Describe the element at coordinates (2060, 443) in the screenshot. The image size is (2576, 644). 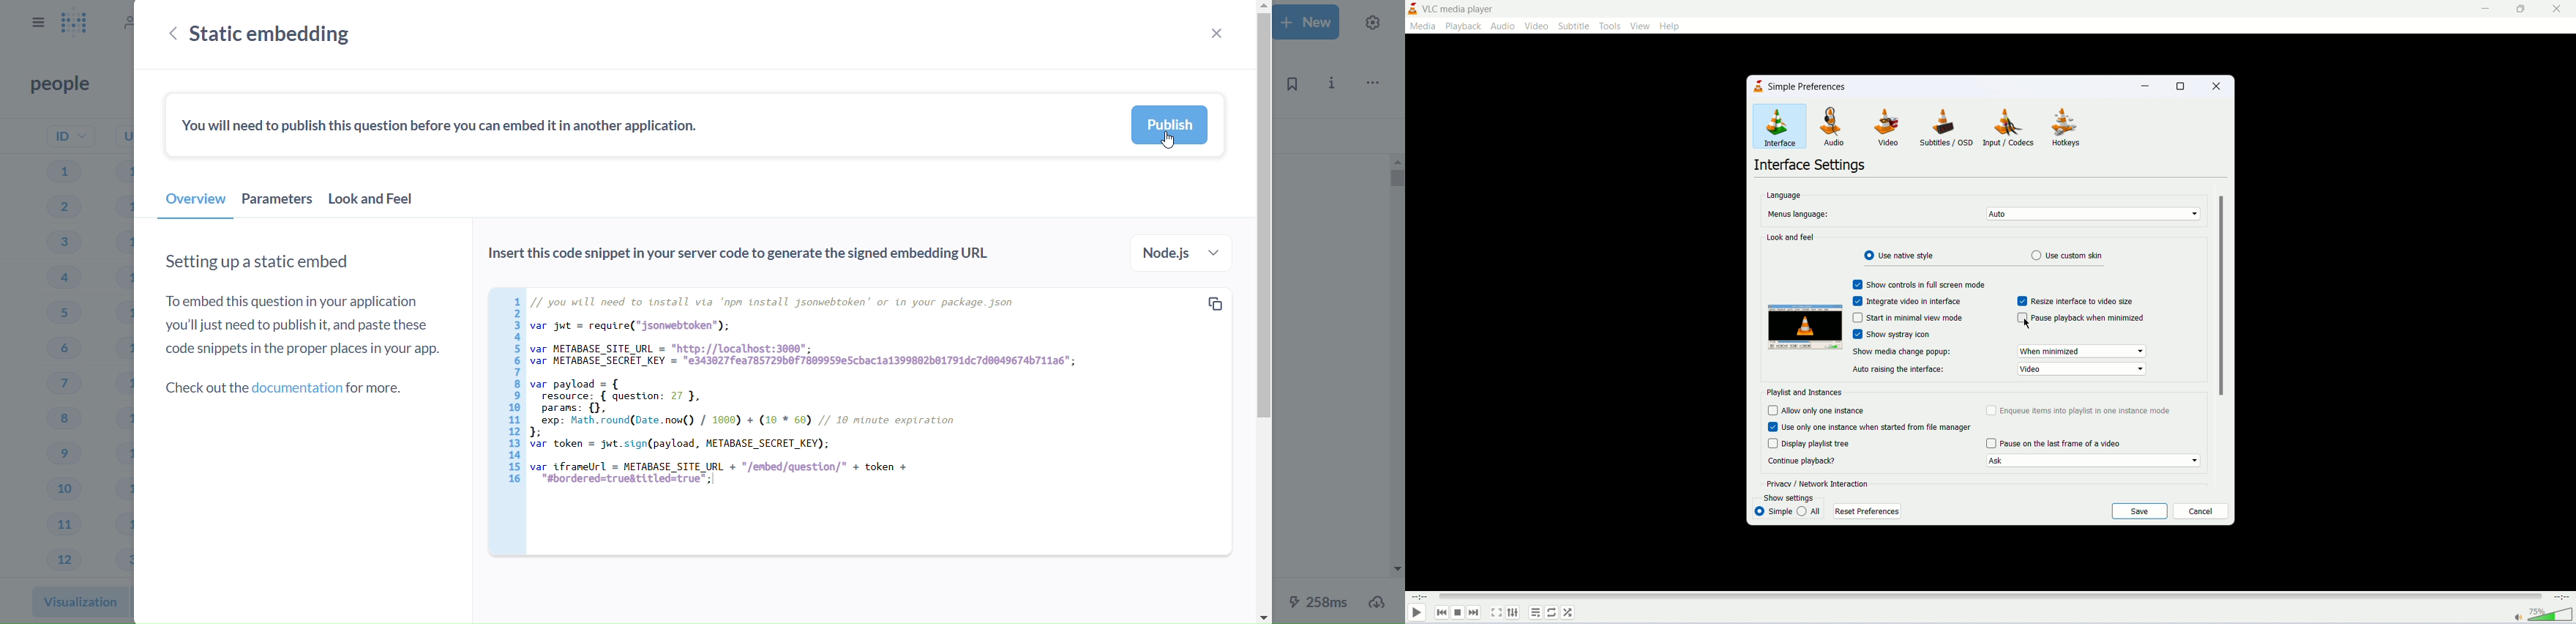
I see `pause on last frame of video` at that location.